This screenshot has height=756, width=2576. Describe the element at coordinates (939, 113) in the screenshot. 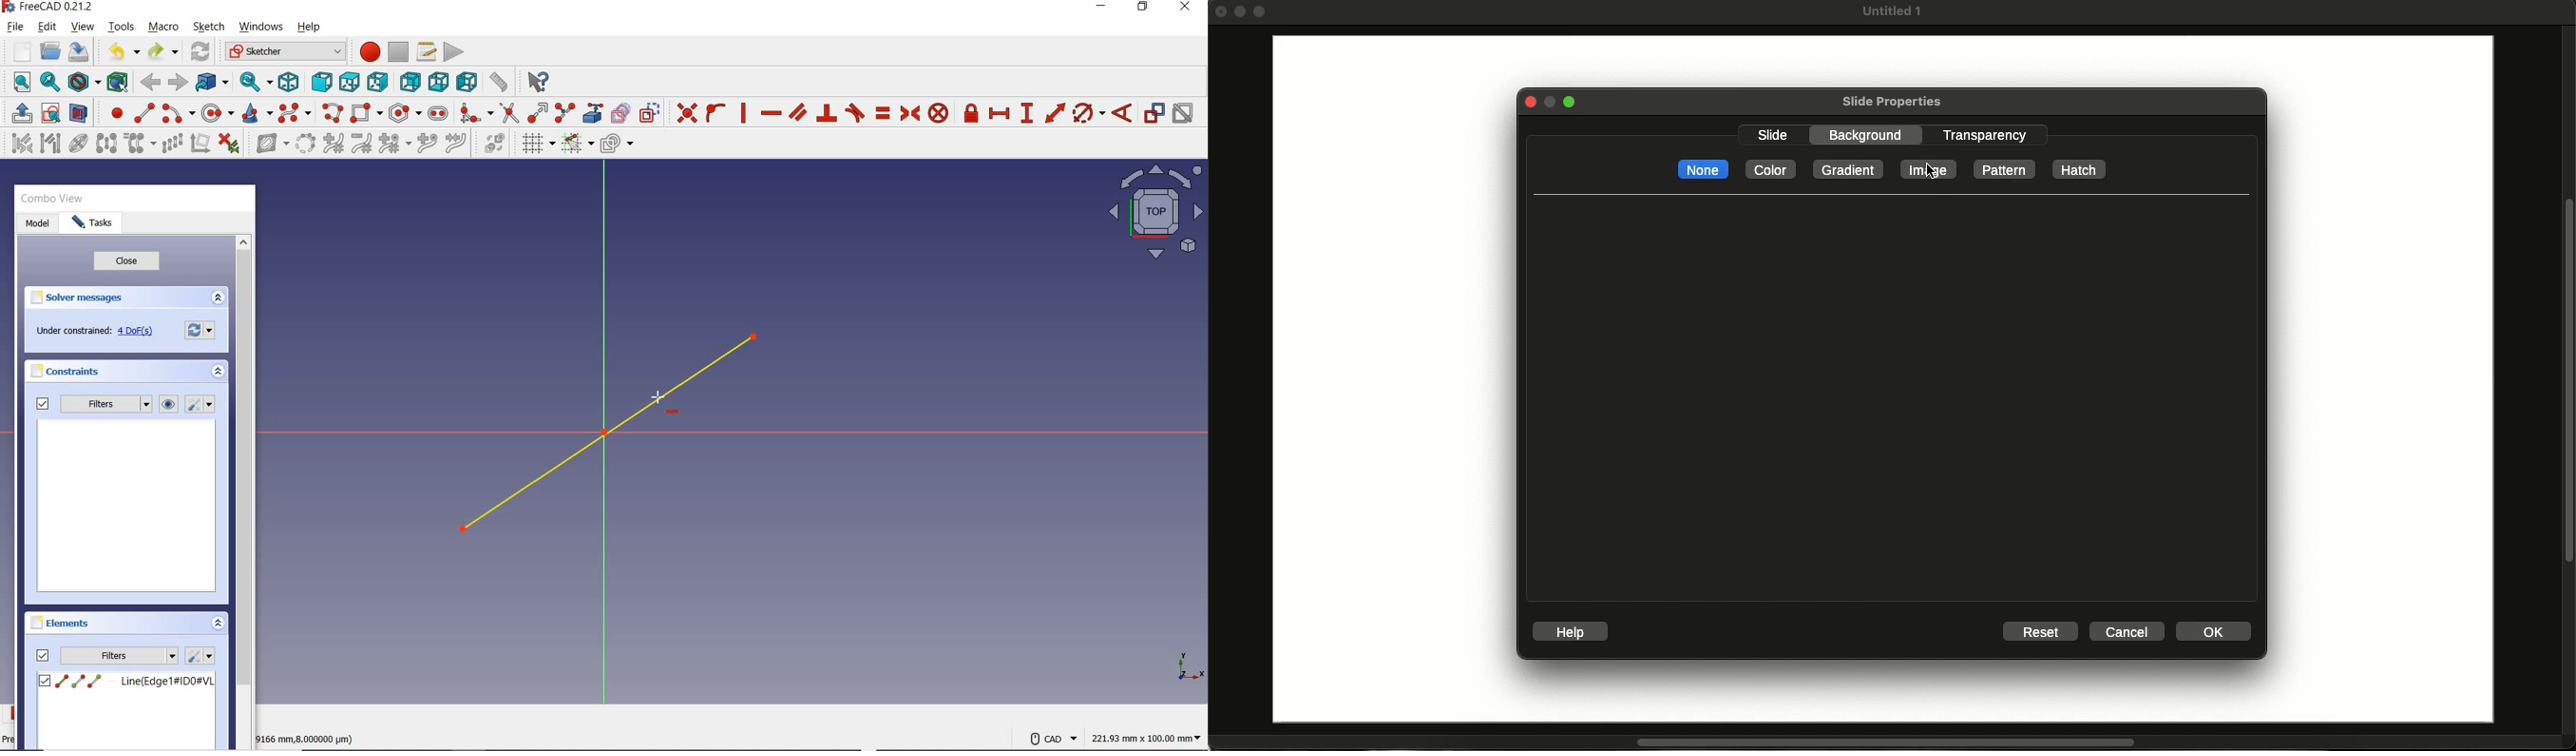

I see `CONSTRAIN BLOCK` at that location.